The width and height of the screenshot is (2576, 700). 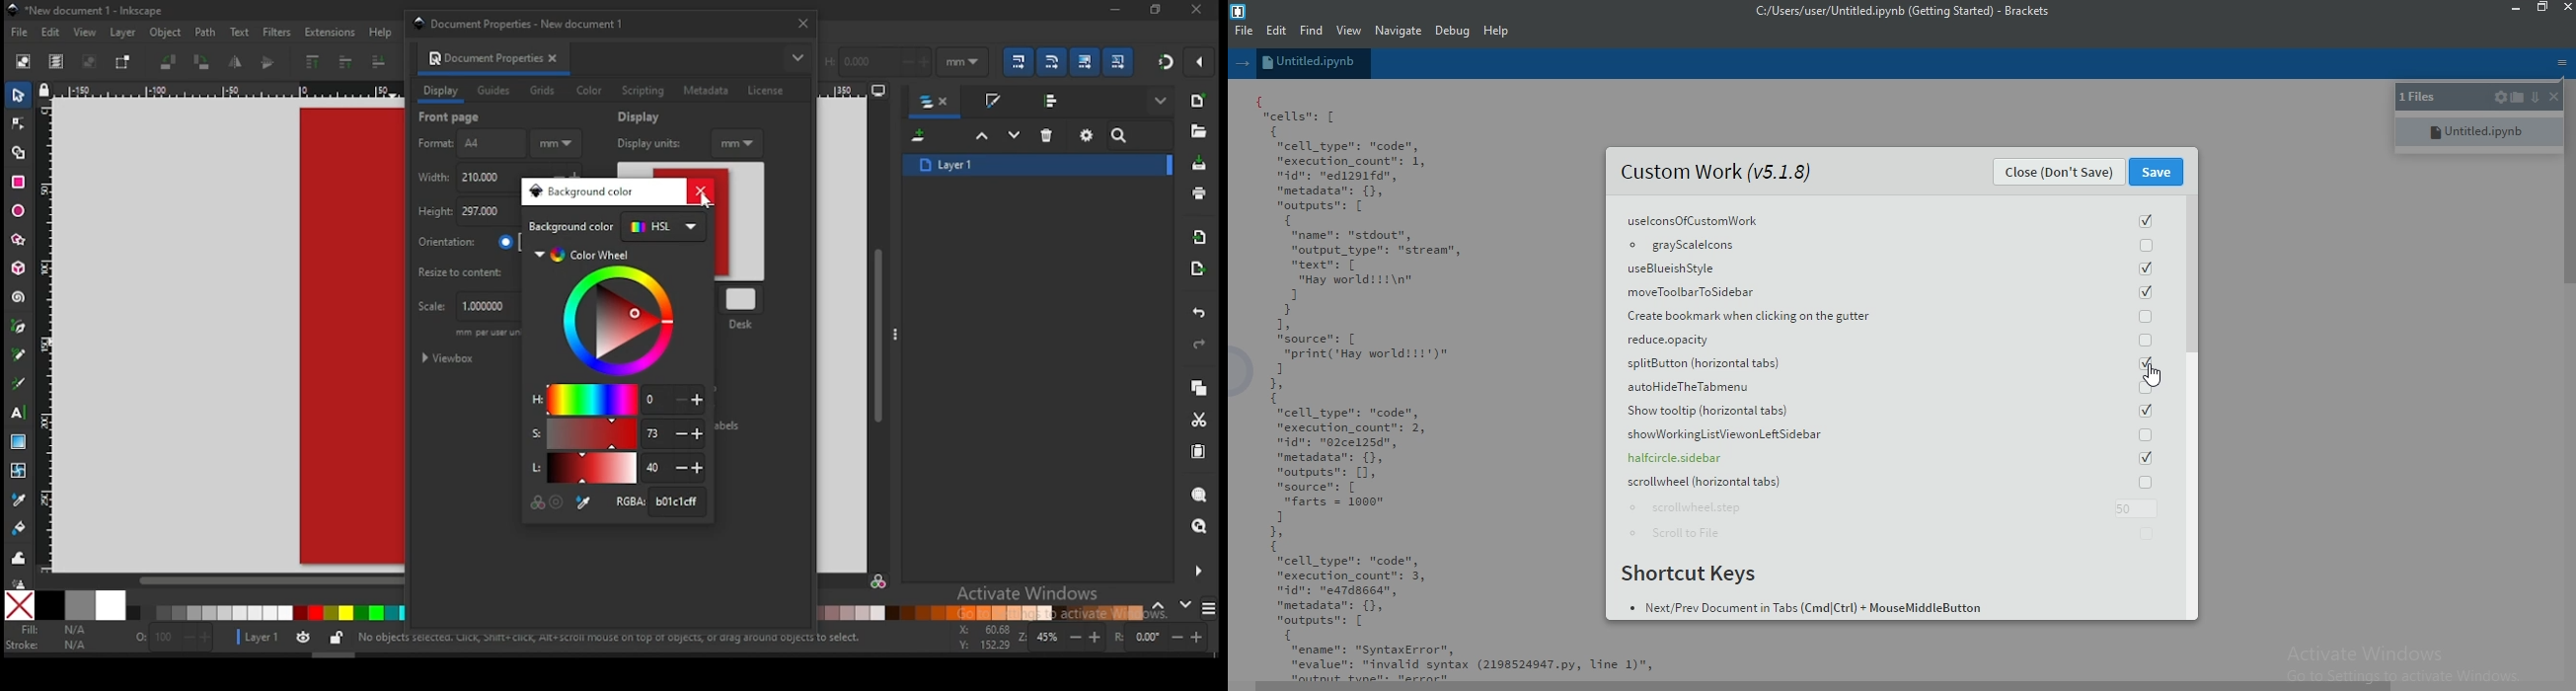 What do you see at coordinates (483, 58) in the screenshot?
I see `document properties` at bounding box center [483, 58].